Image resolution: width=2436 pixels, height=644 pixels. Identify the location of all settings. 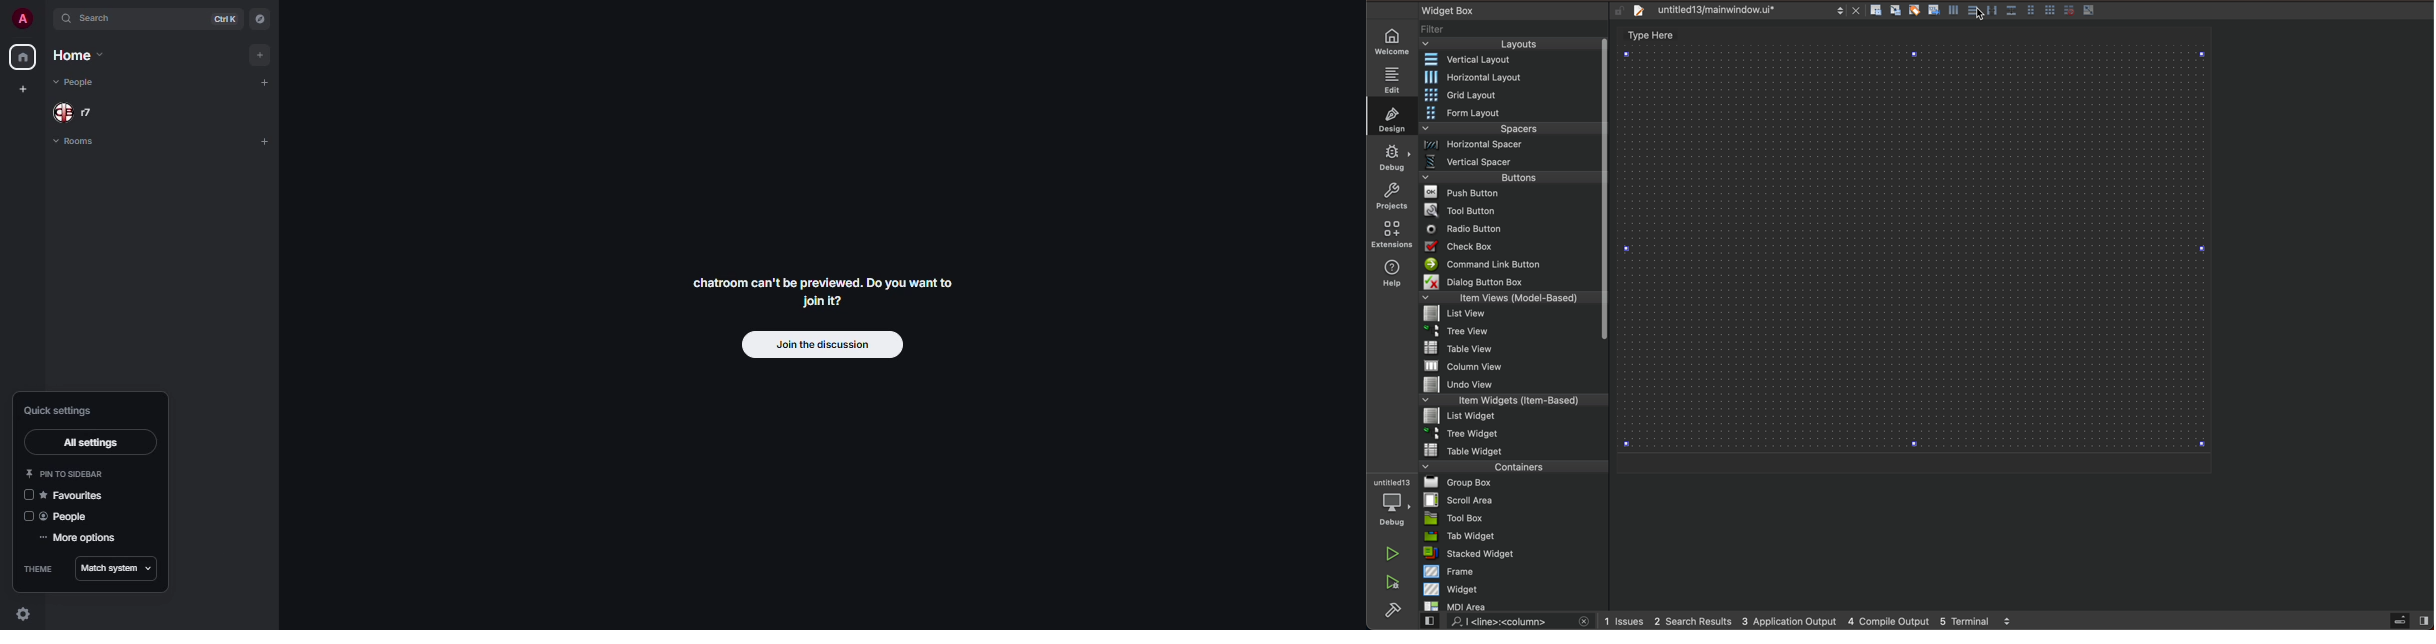
(88, 442).